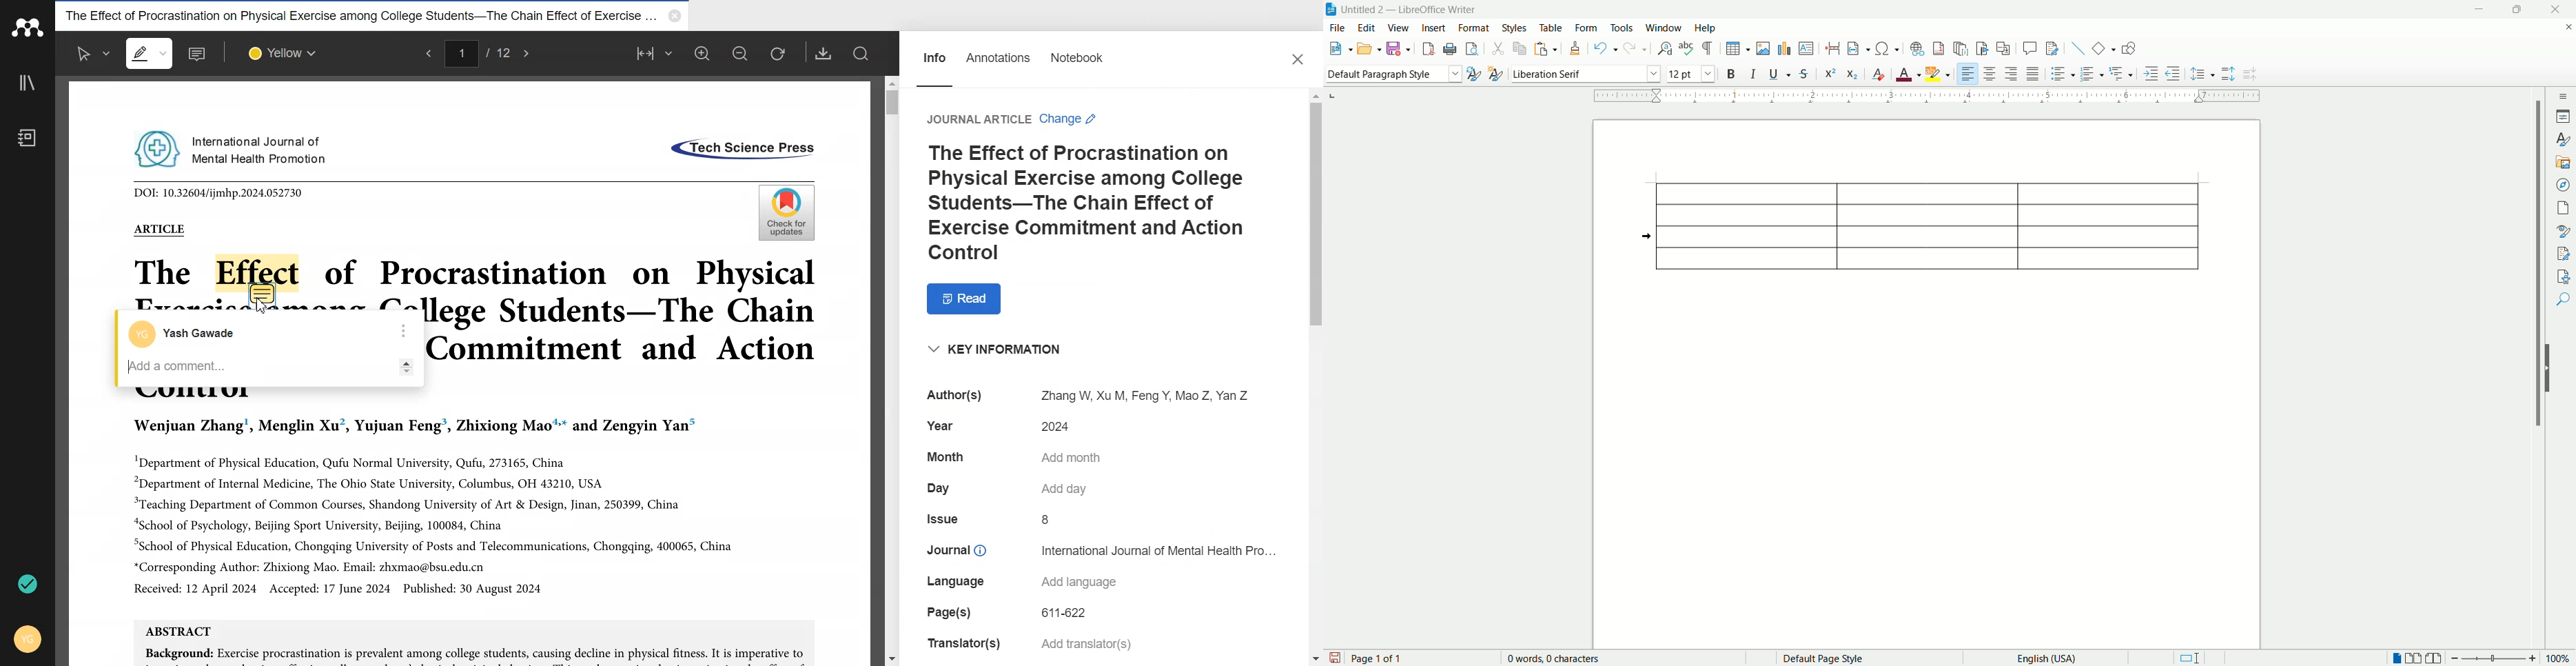 Image resolution: width=2576 pixels, height=672 pixels. I want to click on Journal © International Journal of Mental Health Pro..., so click(1103, 549).